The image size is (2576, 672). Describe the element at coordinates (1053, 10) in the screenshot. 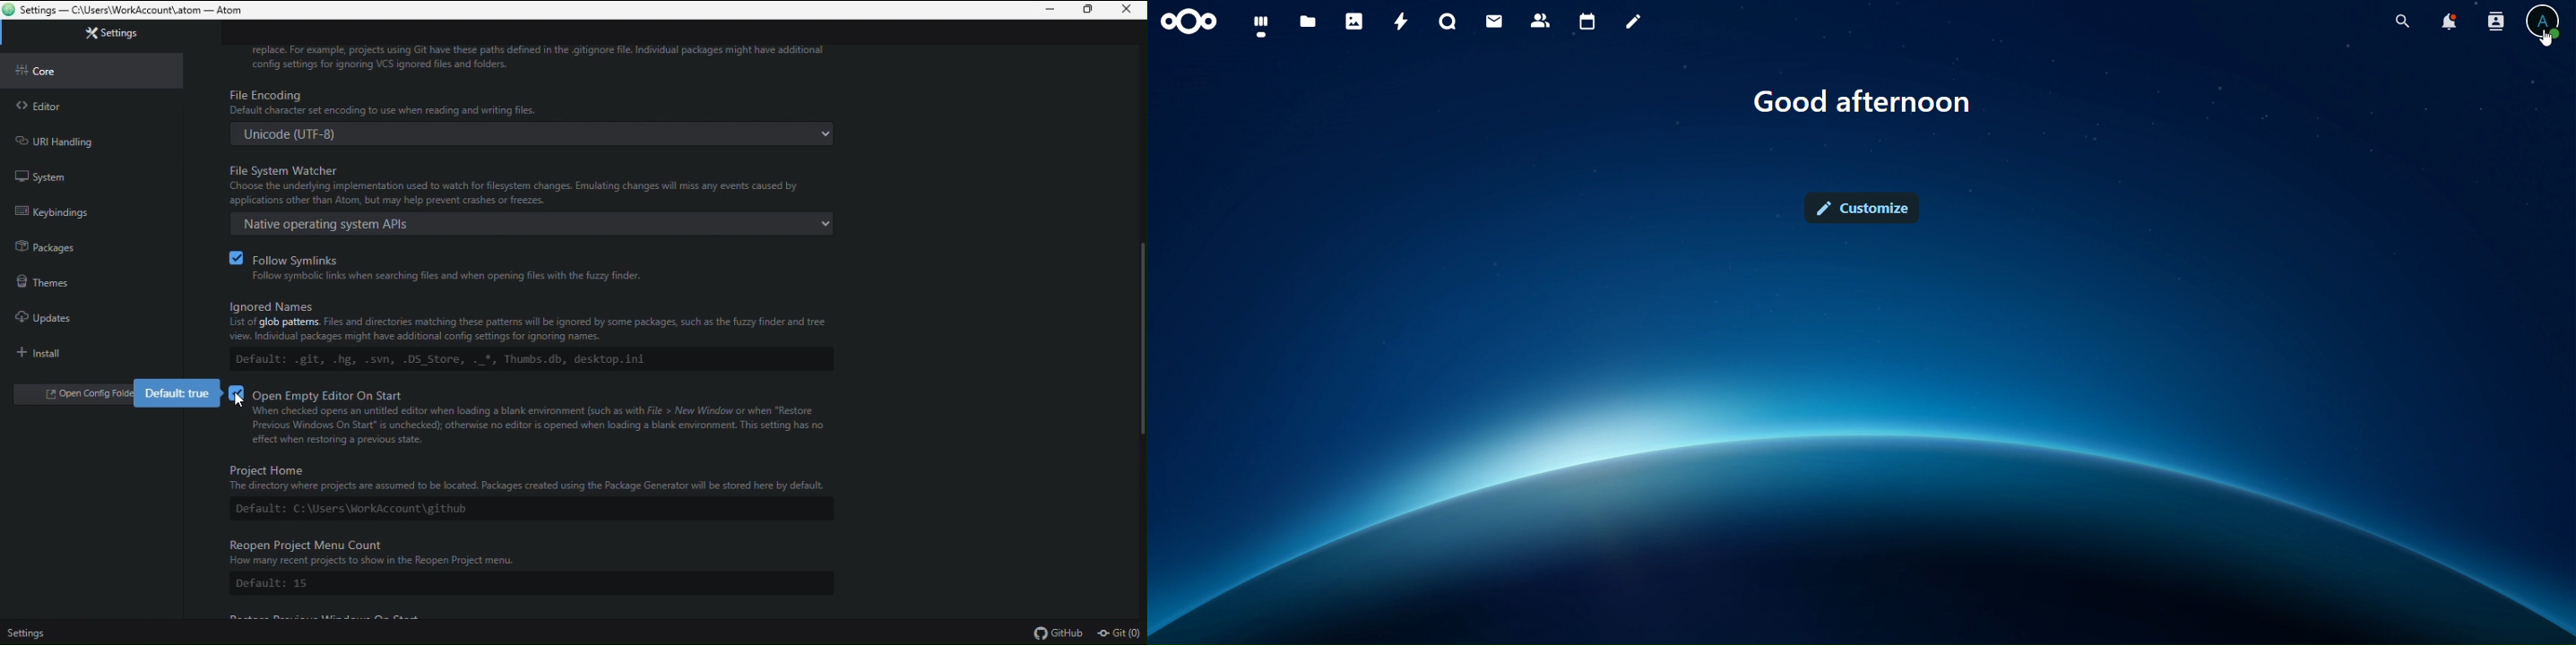

I see `minimize` at that location.